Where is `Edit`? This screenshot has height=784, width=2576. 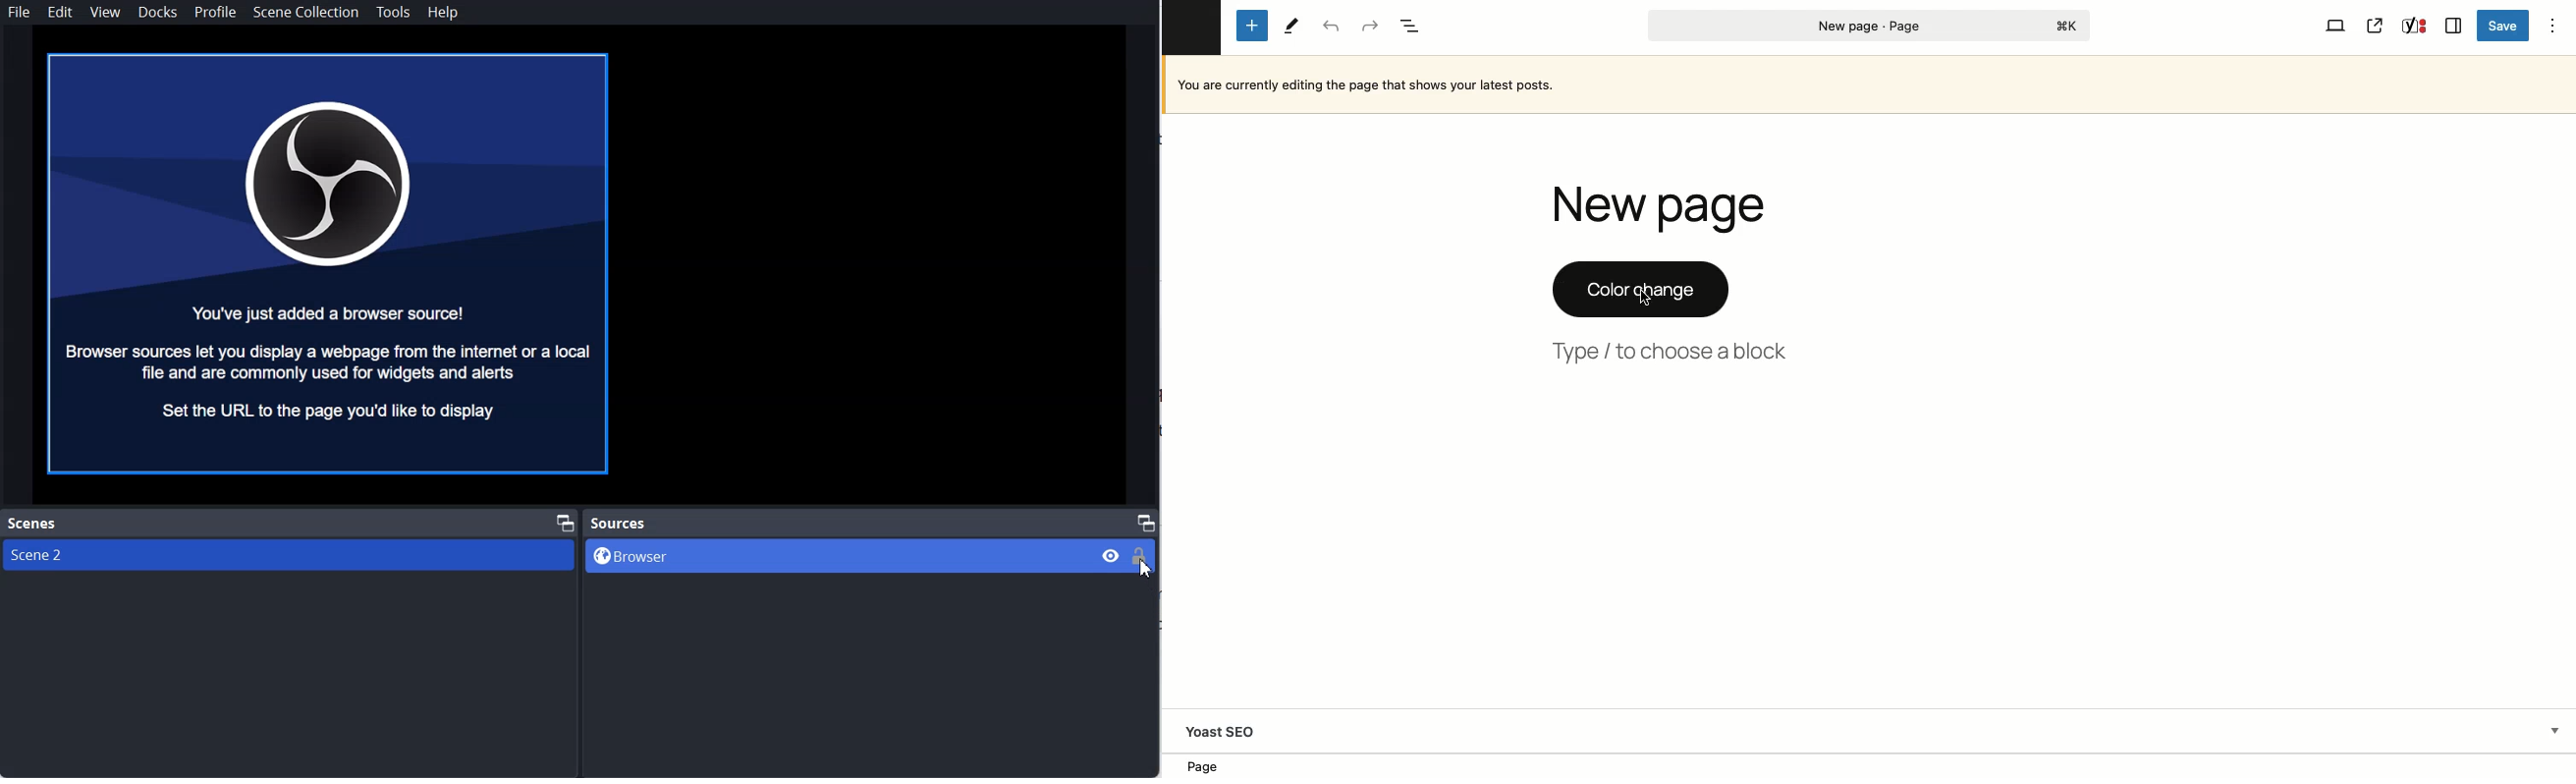 Edit is located at coordinates (60, 12).